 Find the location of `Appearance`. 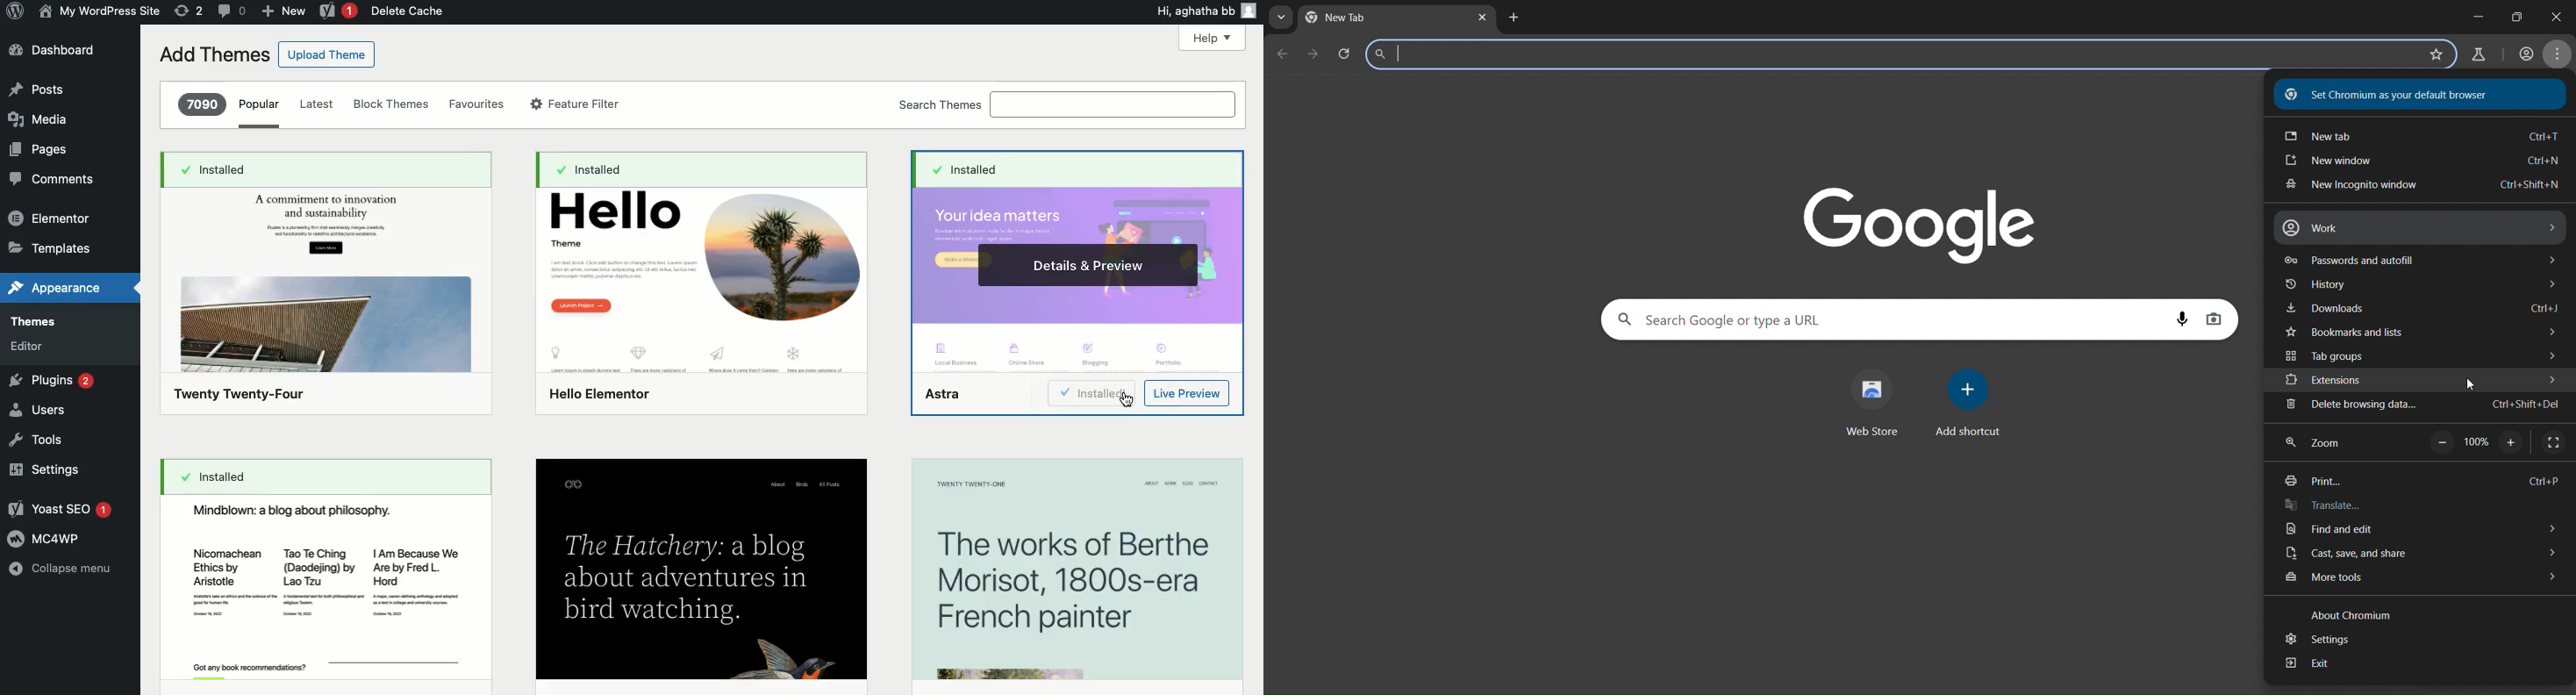

Appearance is located at coordinates (54, 285).